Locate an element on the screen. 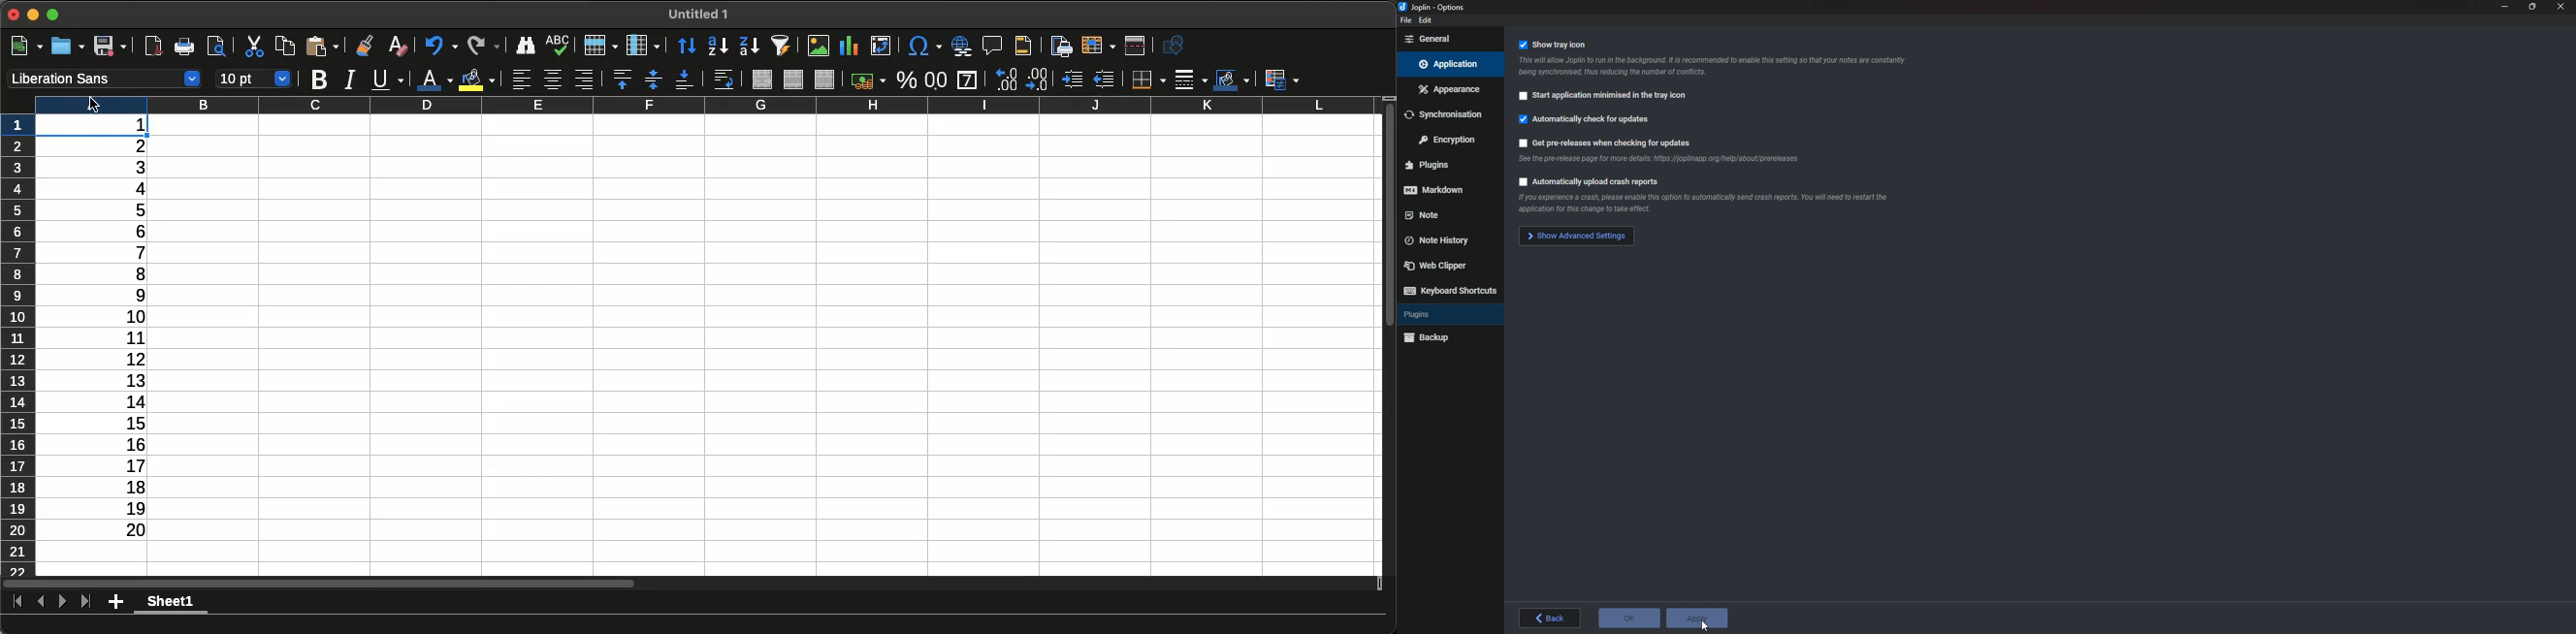 The width and height of the screenshot is (2576, 644). Application is located at coordinates (1449, 64).